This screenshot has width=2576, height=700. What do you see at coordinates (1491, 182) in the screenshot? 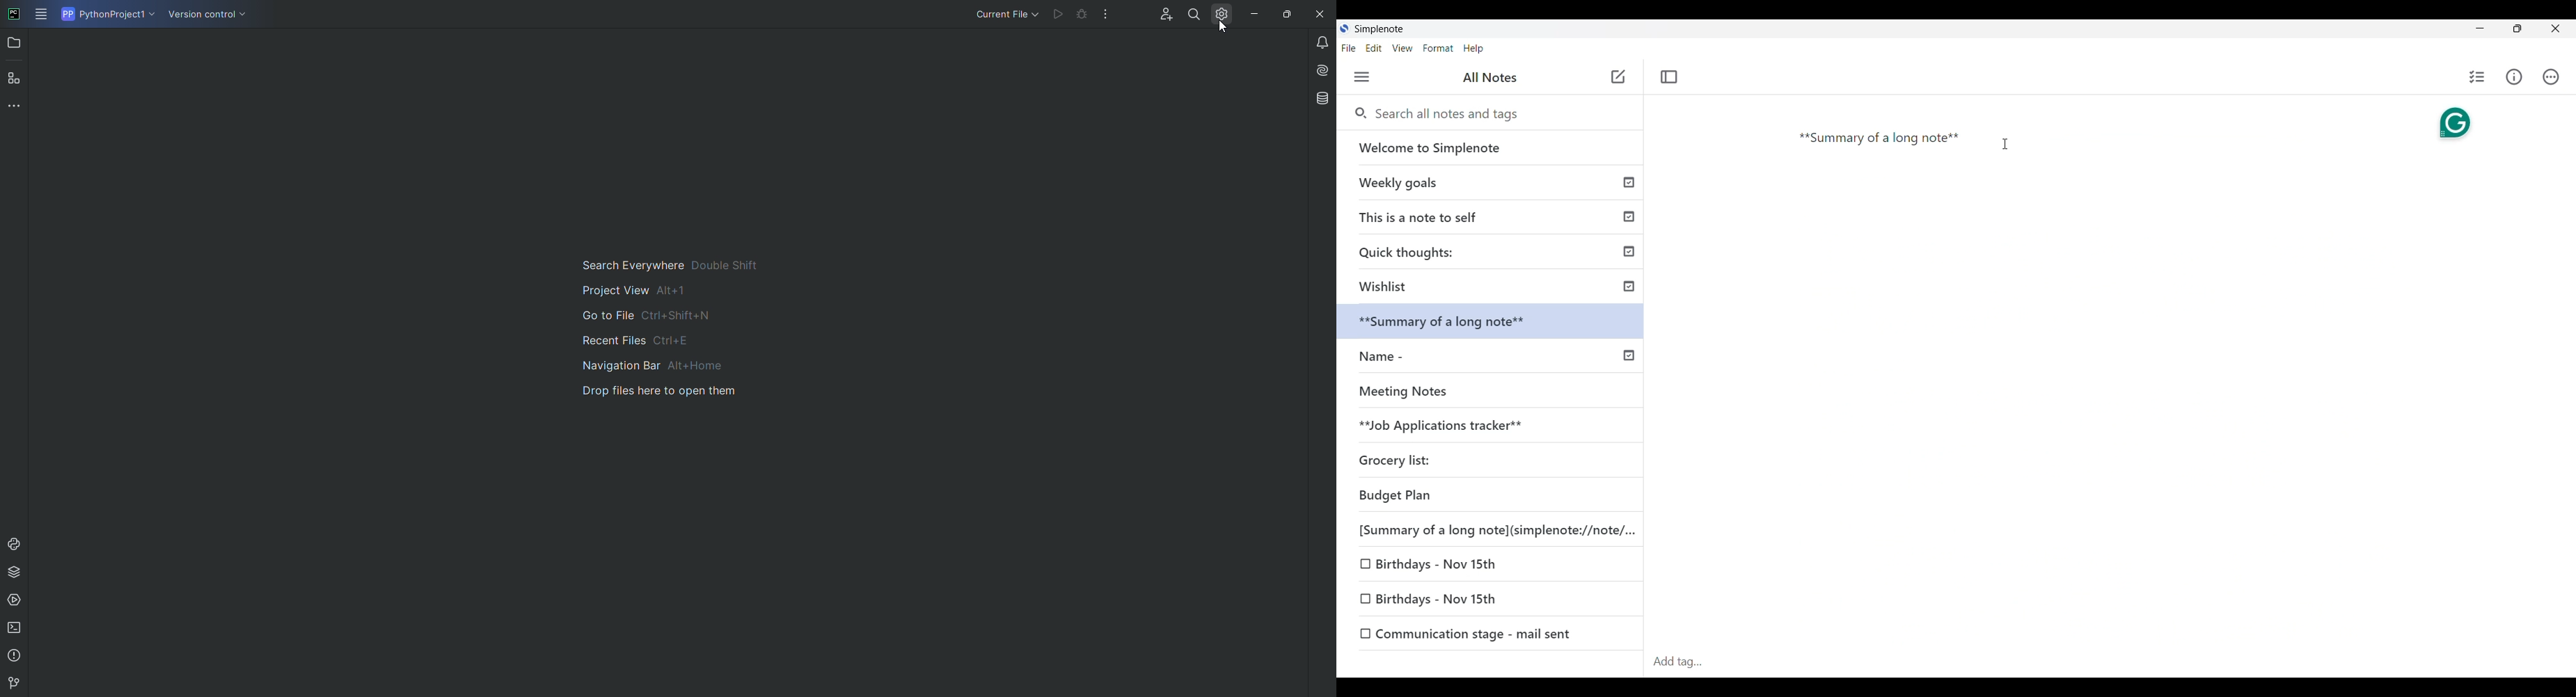
I see `Weekly goals` at bounding box center [1491, 182].